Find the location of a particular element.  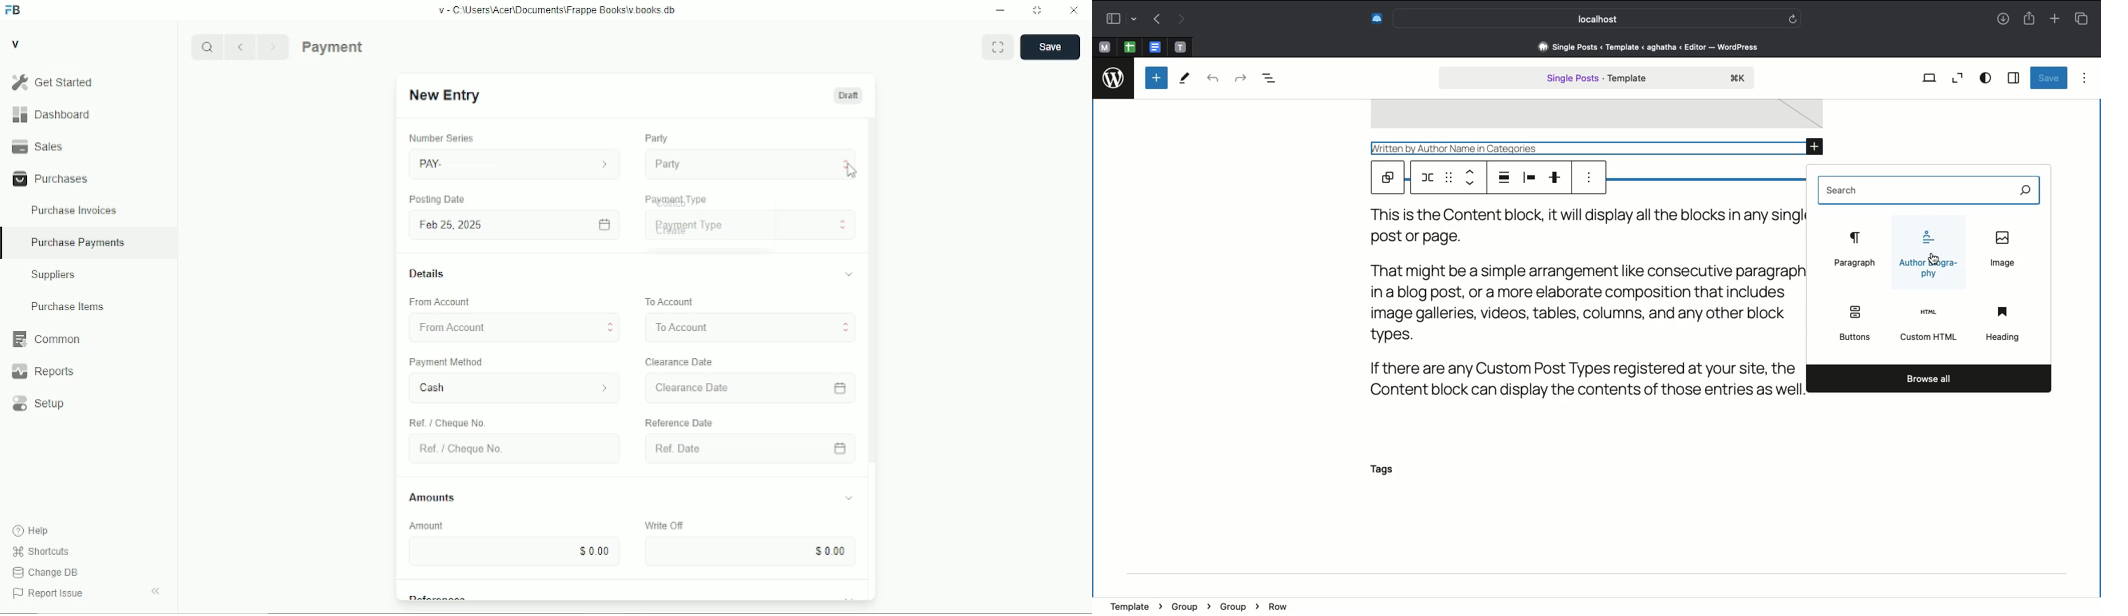

Party is located at coordinates (656, 138).